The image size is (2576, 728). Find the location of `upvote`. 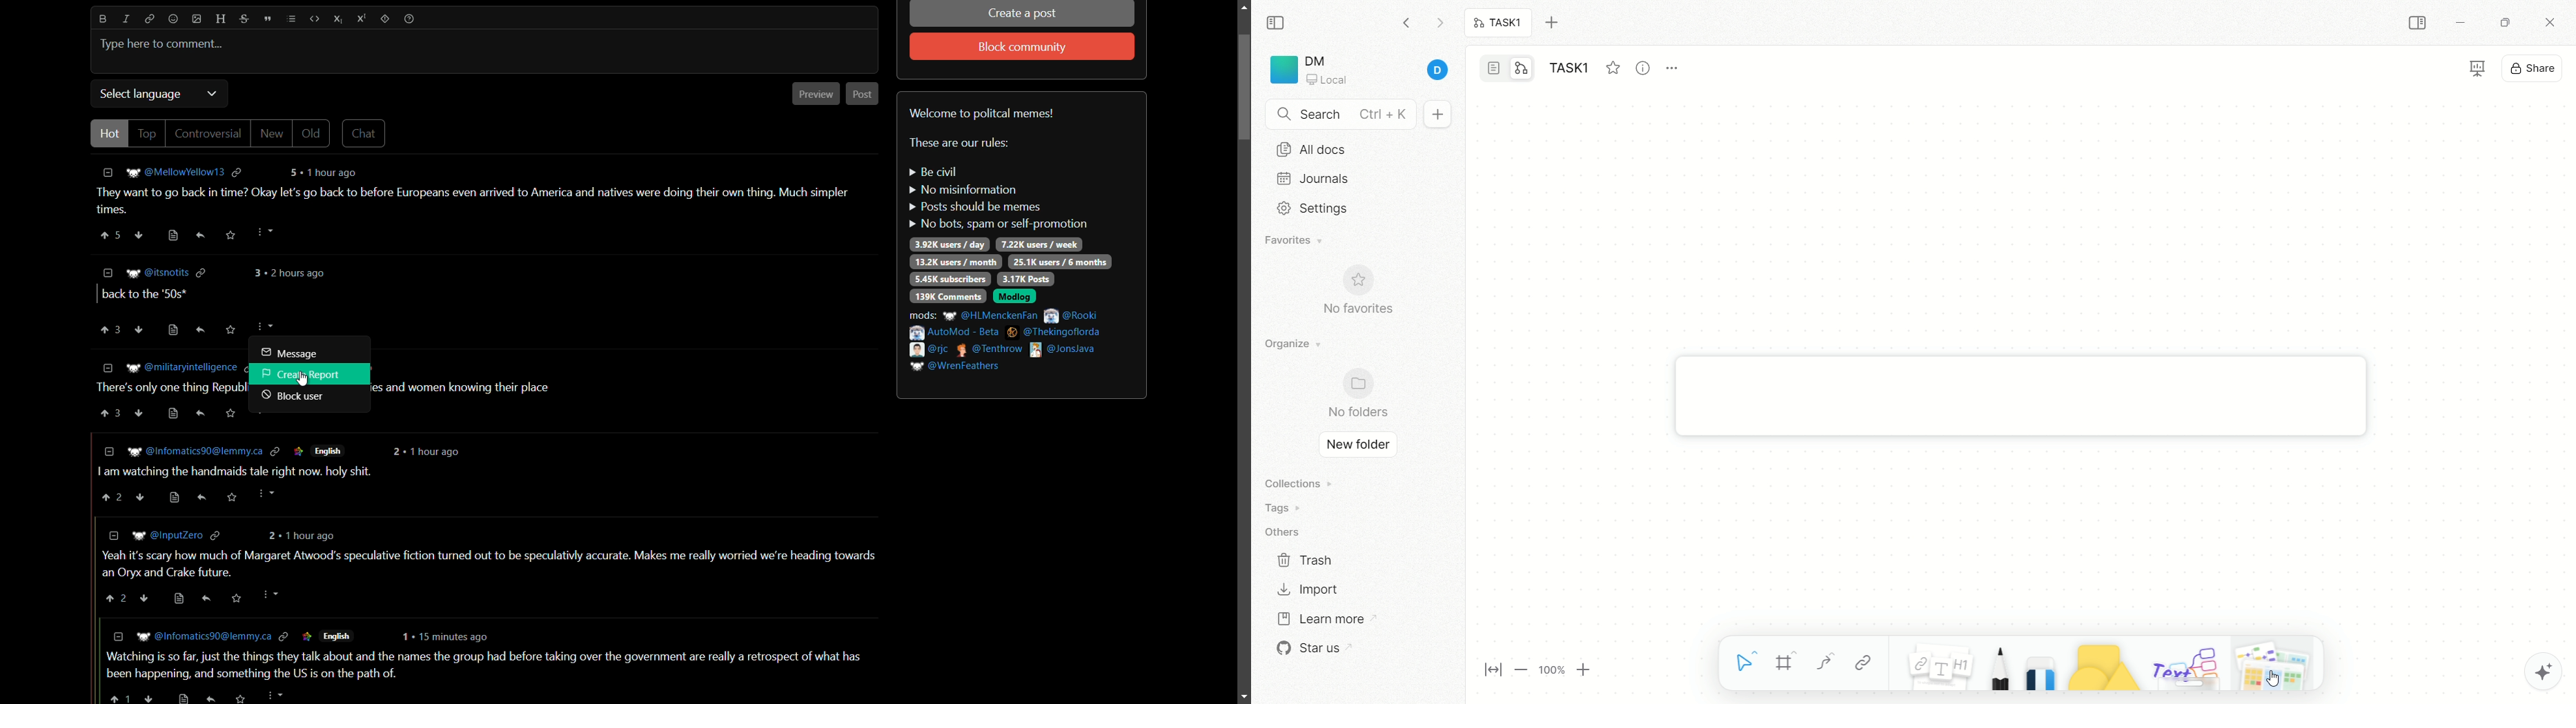

upvote is located at coordinates (110, 329).